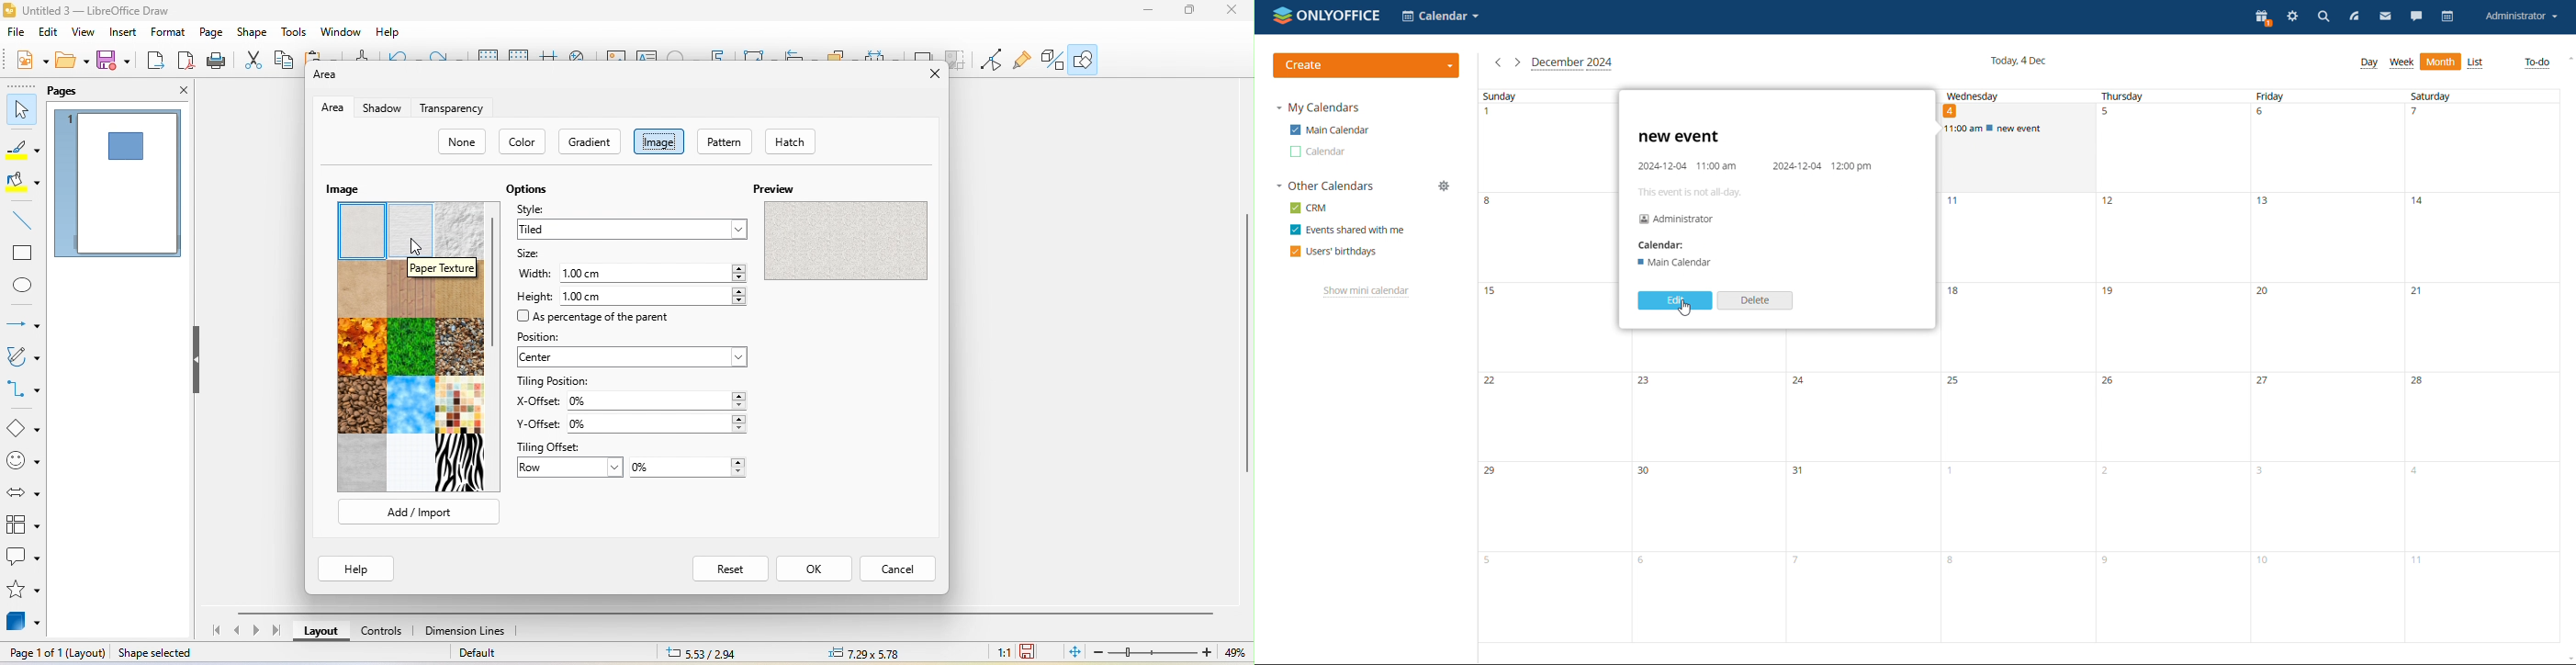 The image size is (2576, 672). What do you see at coordinates (359, 569) in the screenshot?
I see `help` at bounding box center [359, 569].